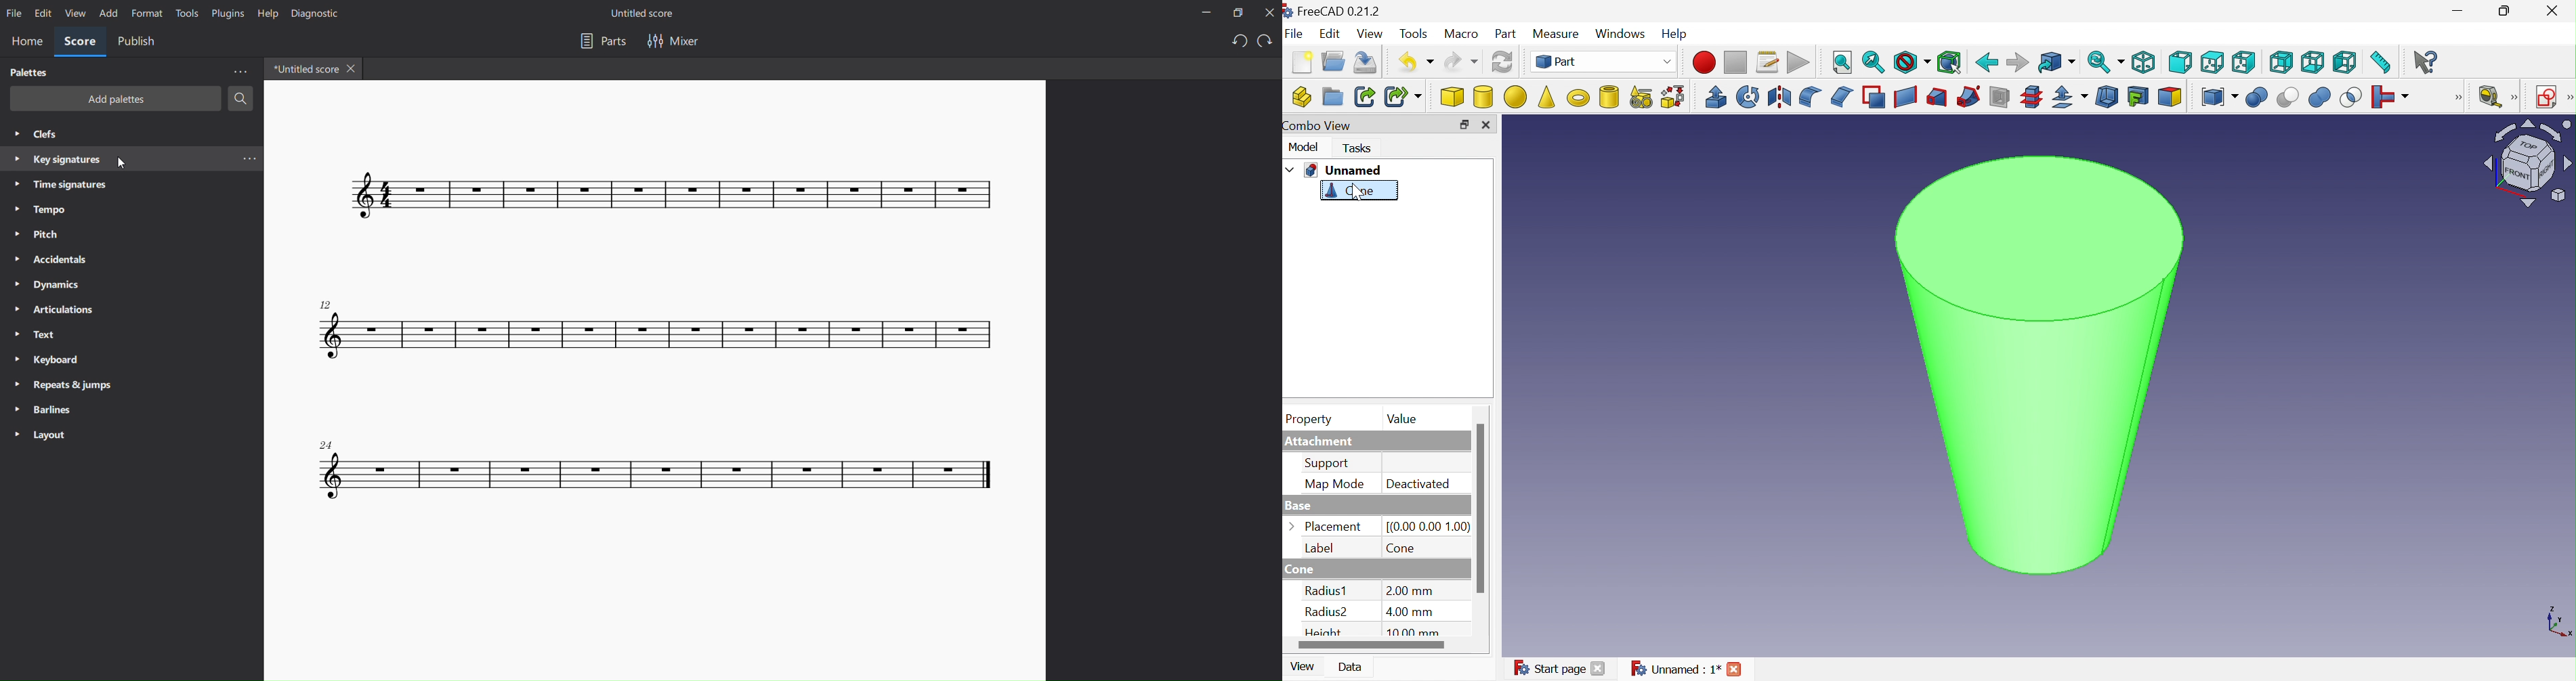  I want to click on Cylinder, so click(1483, 98).